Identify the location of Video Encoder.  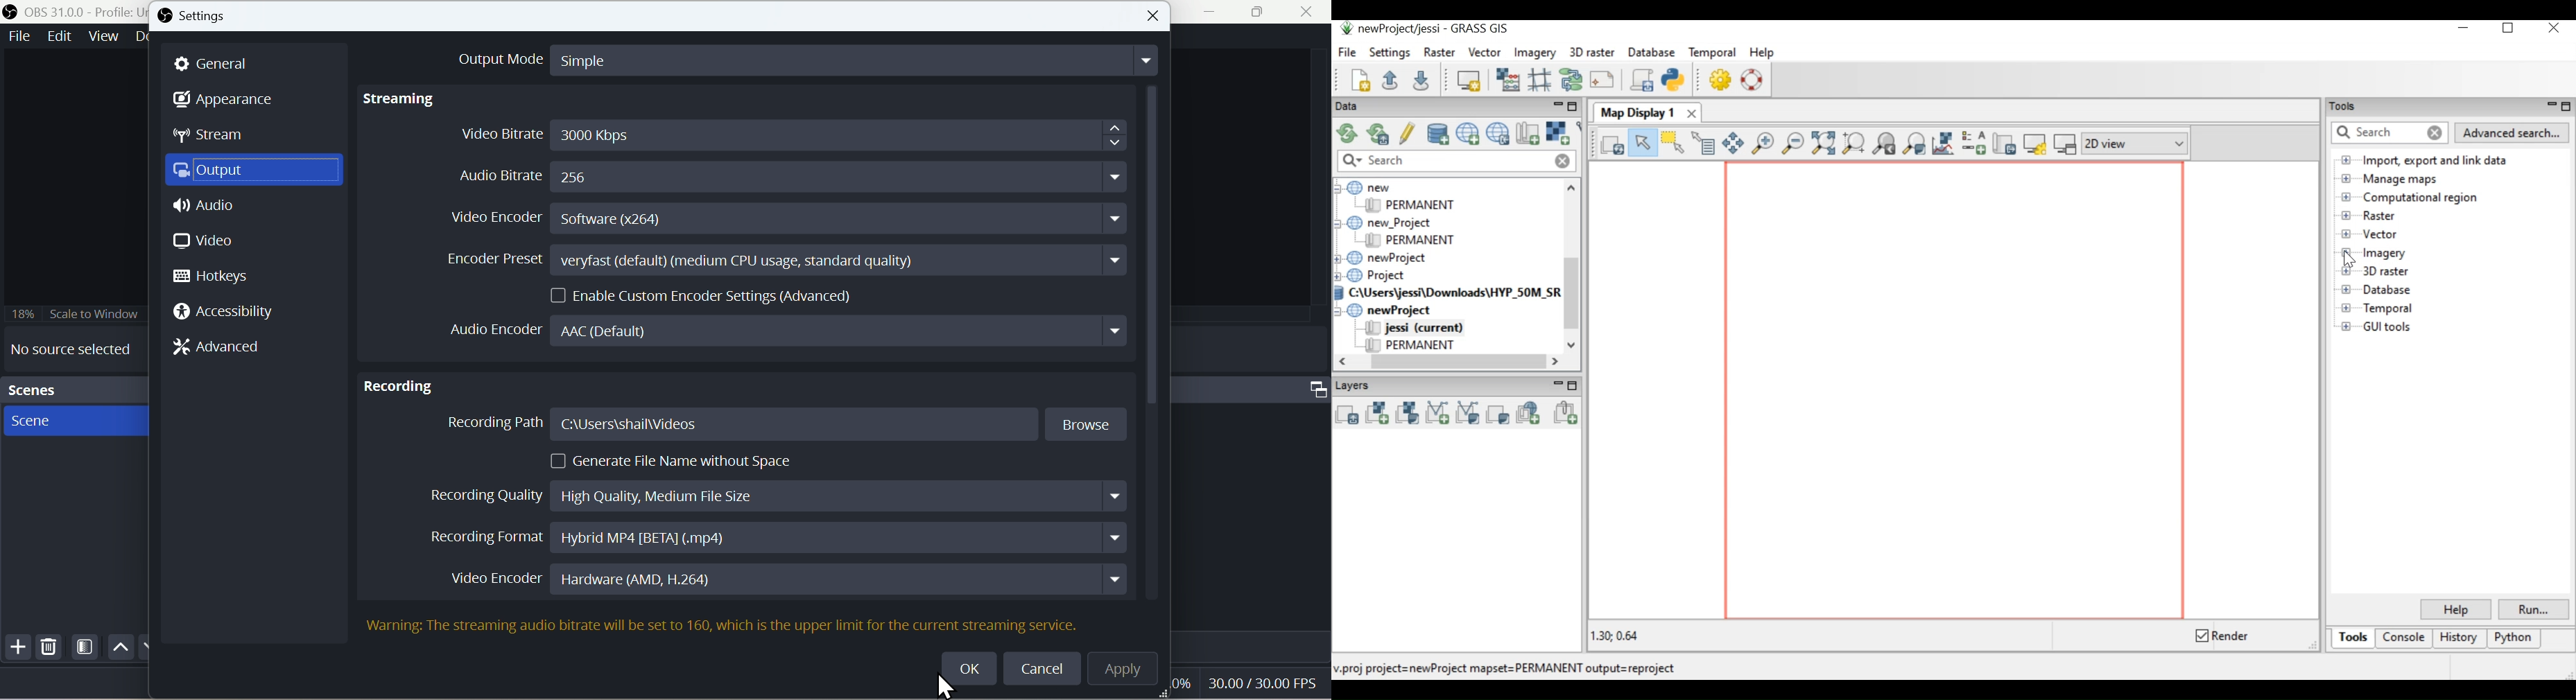
(791, 578).